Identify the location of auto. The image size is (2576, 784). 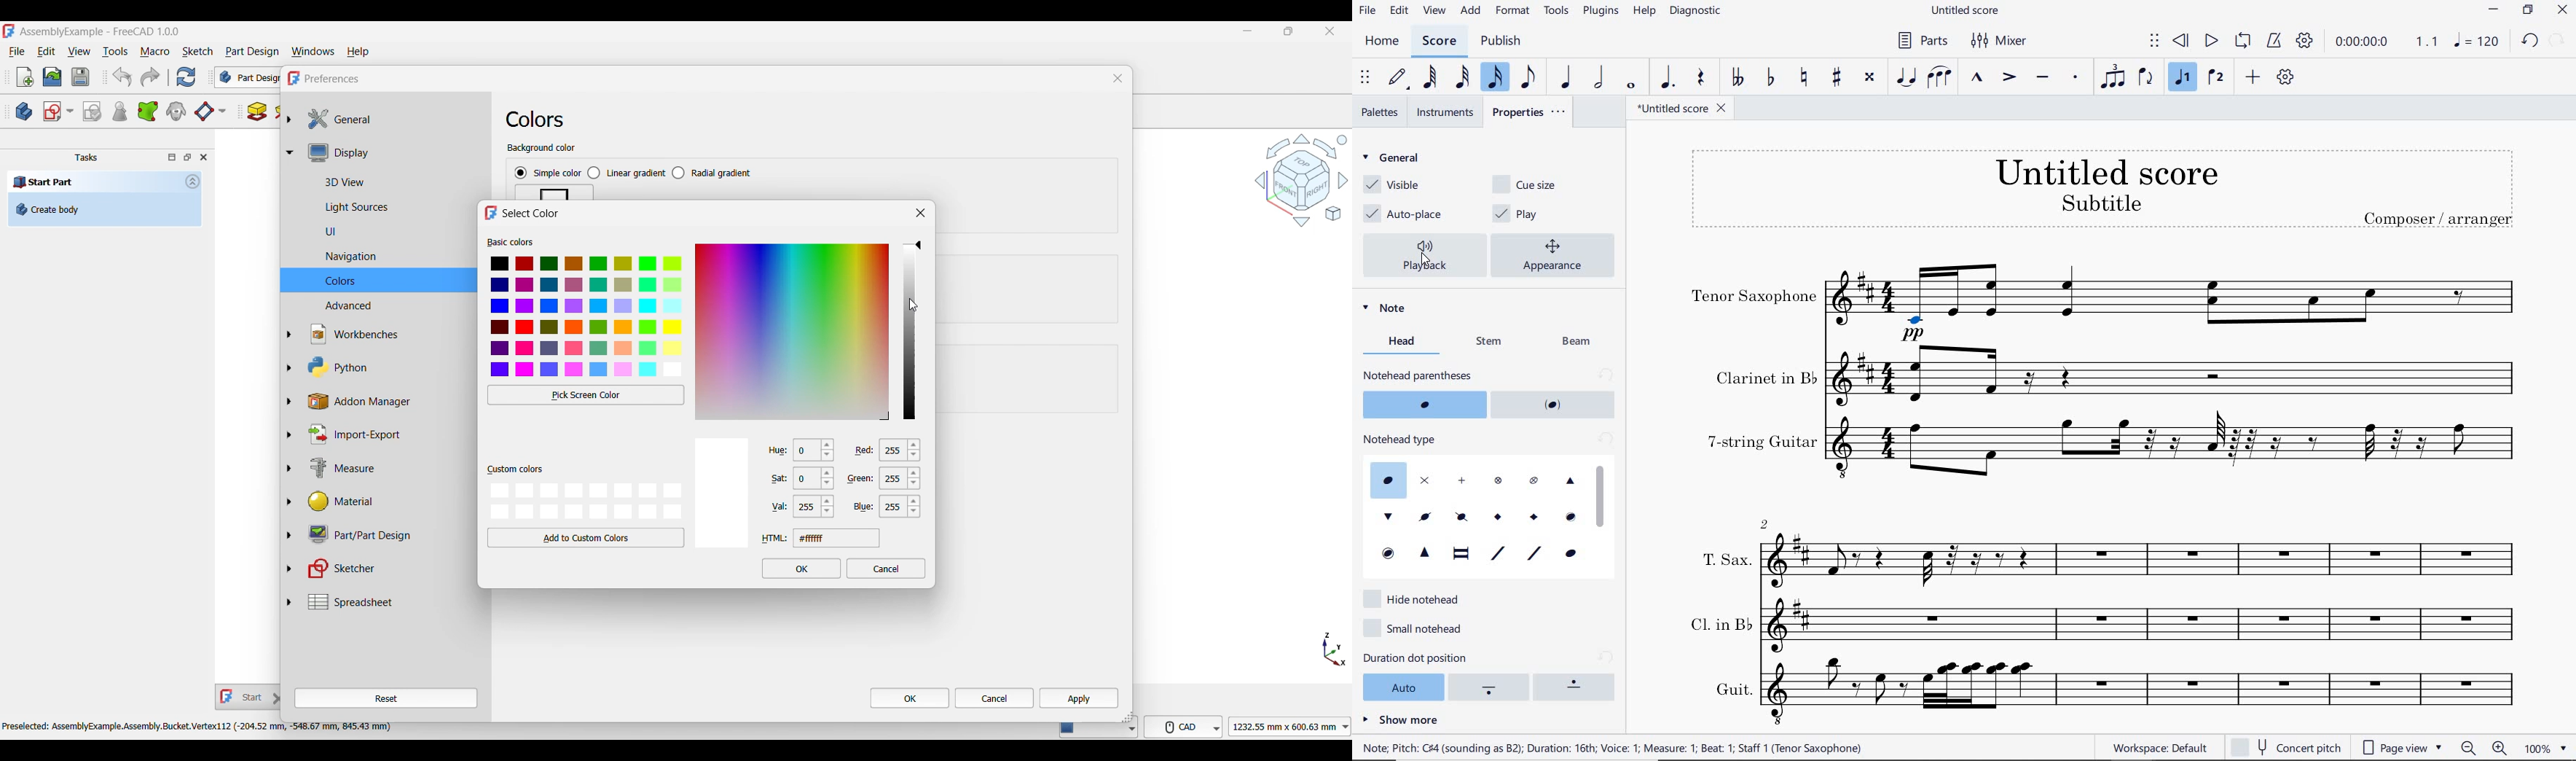
(1401, 686).